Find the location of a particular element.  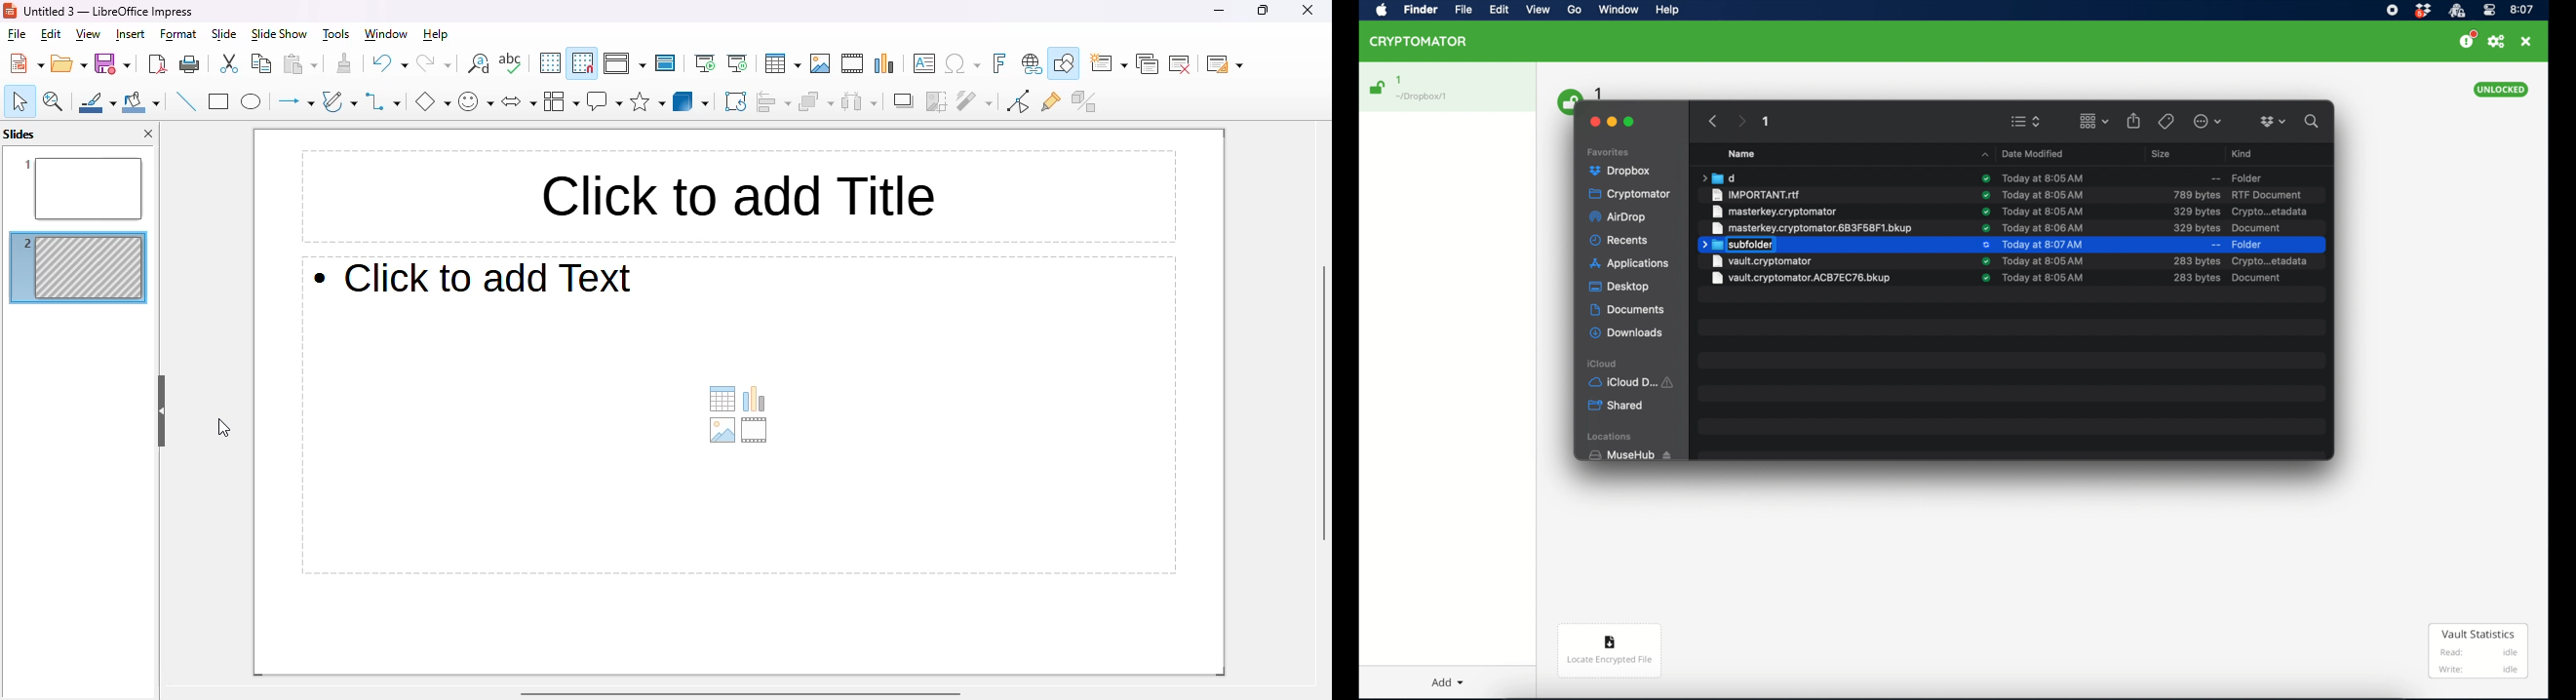

undo is located at coordinates (389, 64).